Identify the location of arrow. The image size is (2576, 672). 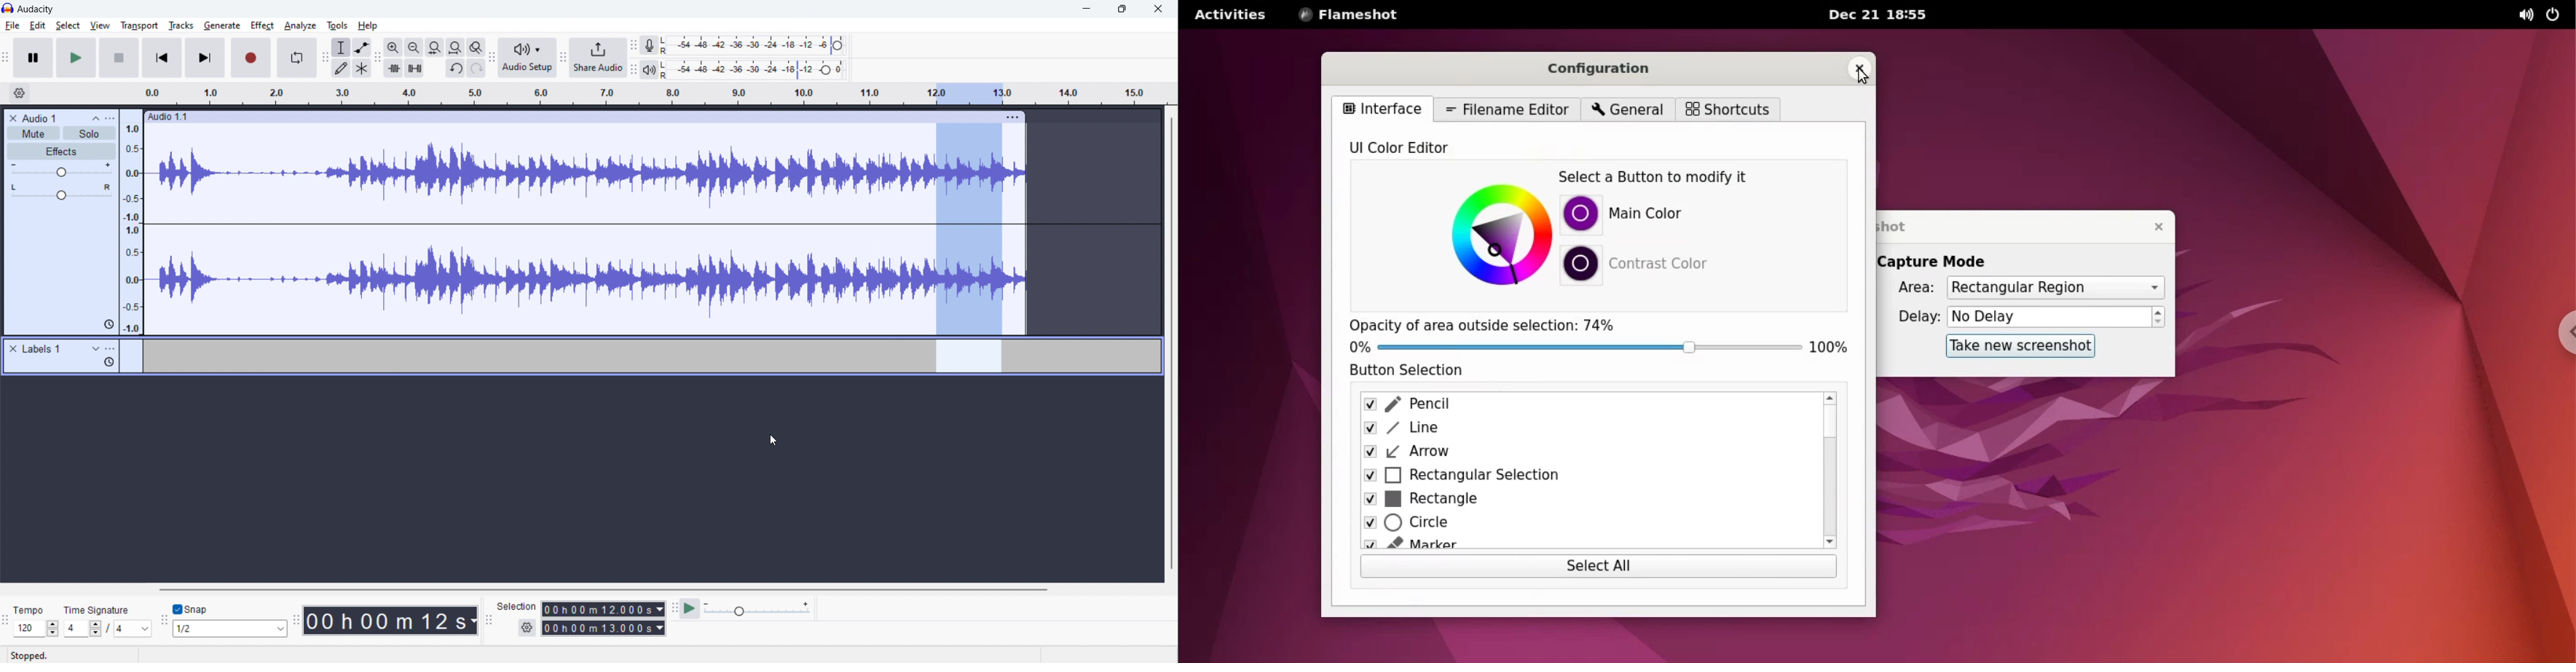
(1576, 452).